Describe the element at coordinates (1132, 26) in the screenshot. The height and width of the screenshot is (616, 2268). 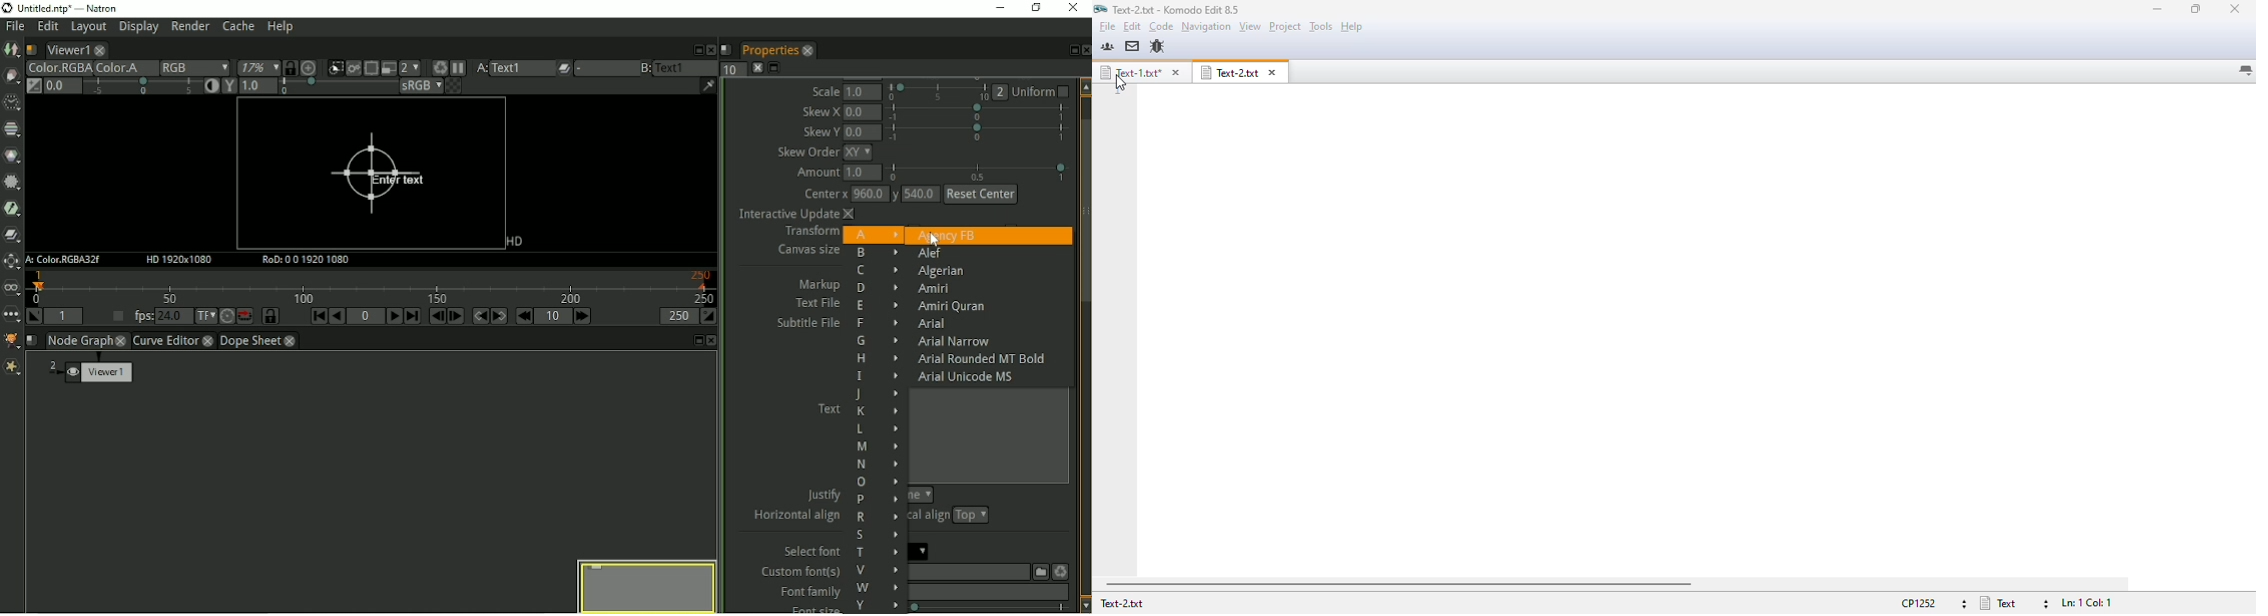
I see `edit` at that location.